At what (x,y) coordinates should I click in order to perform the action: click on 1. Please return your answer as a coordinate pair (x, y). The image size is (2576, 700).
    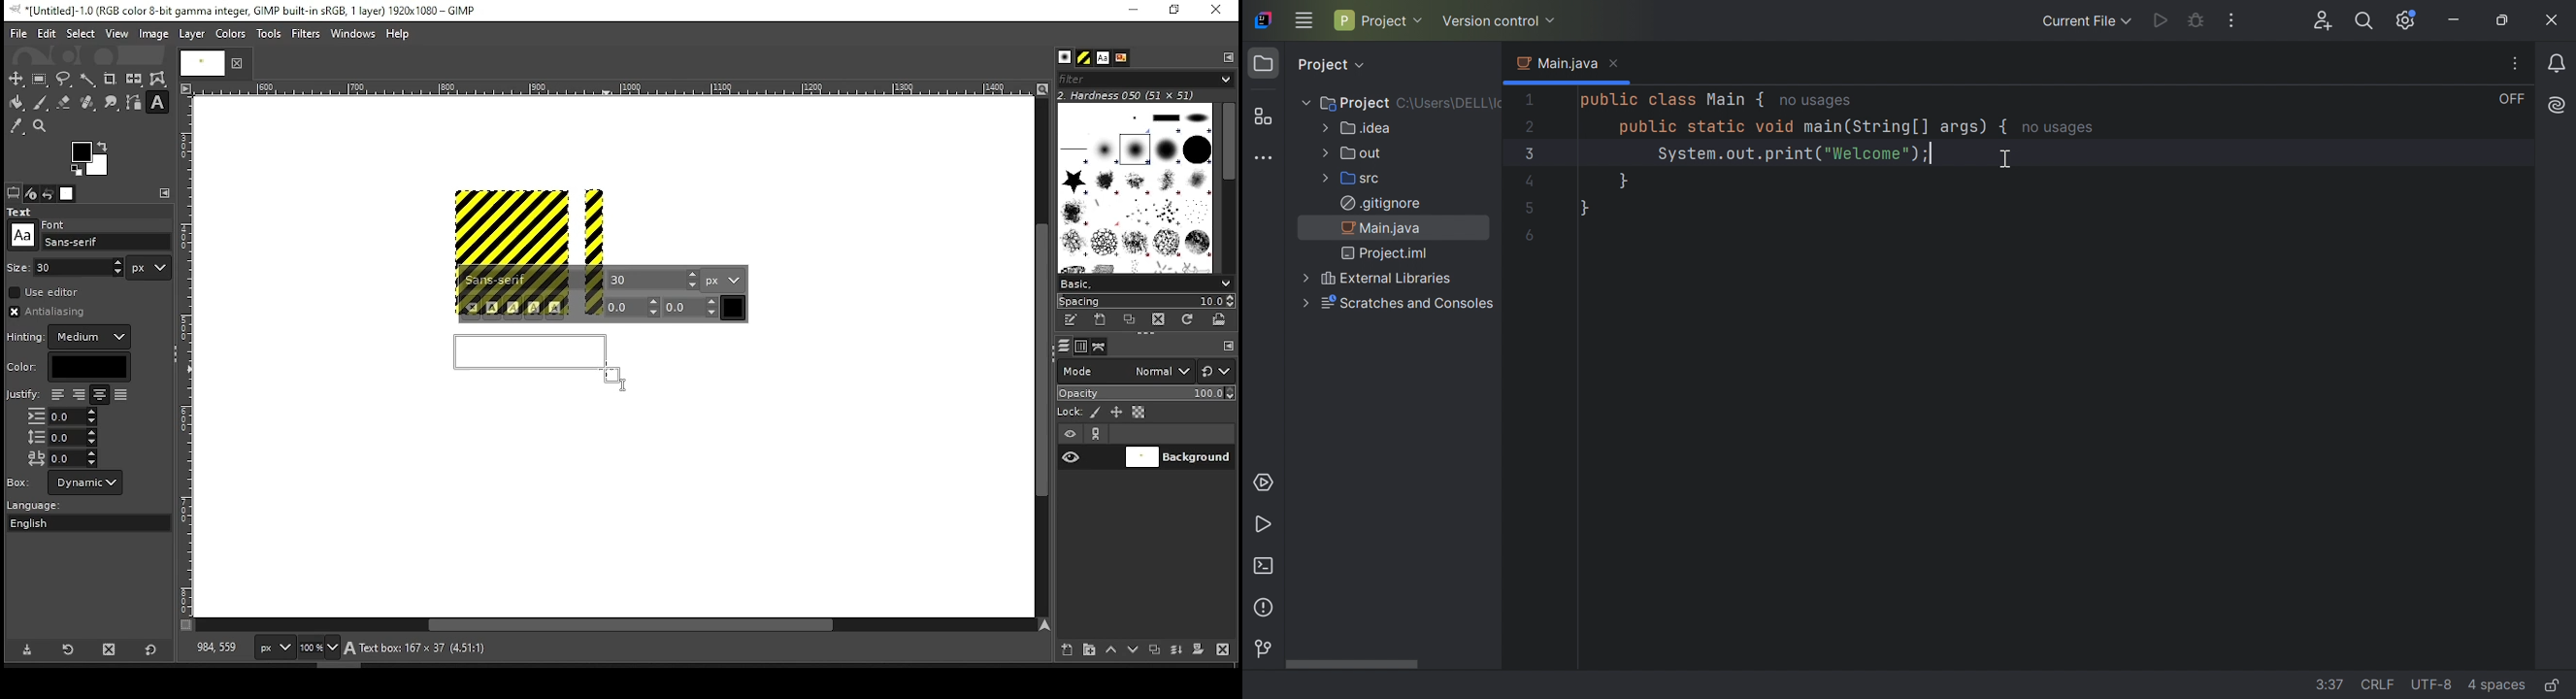
    Looking at the image, I should click on (1530, 99).